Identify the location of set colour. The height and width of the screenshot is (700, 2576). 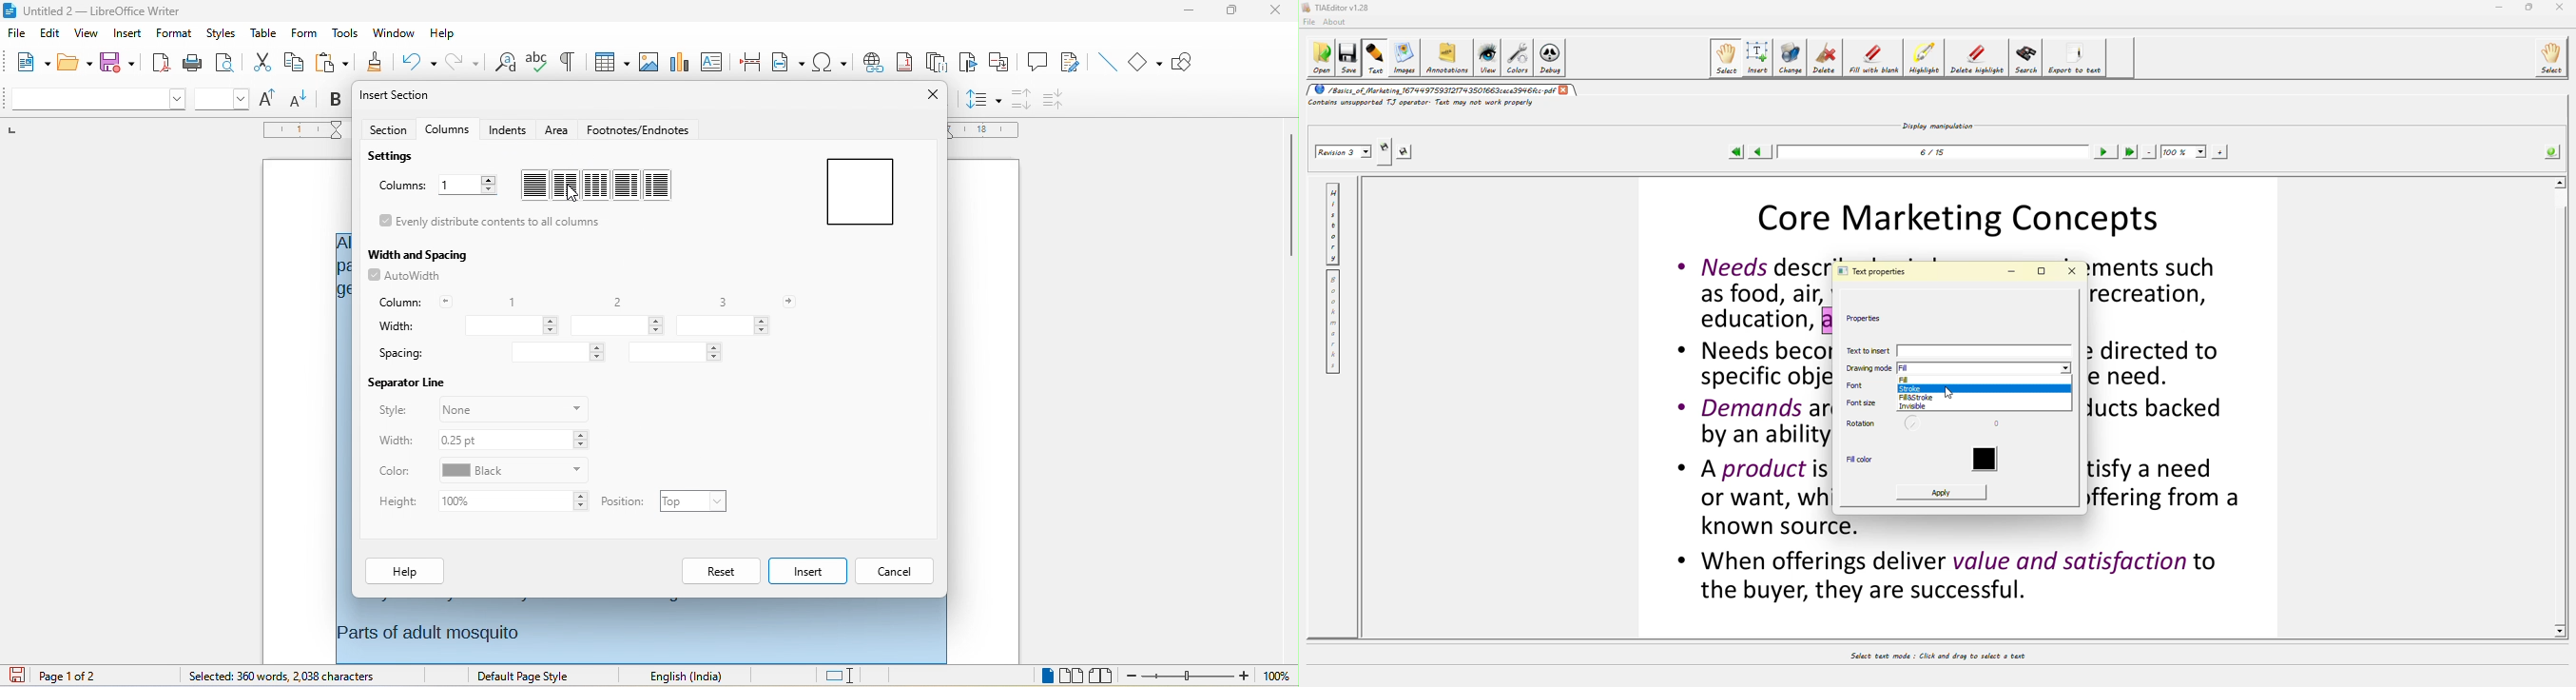
(513, 471).